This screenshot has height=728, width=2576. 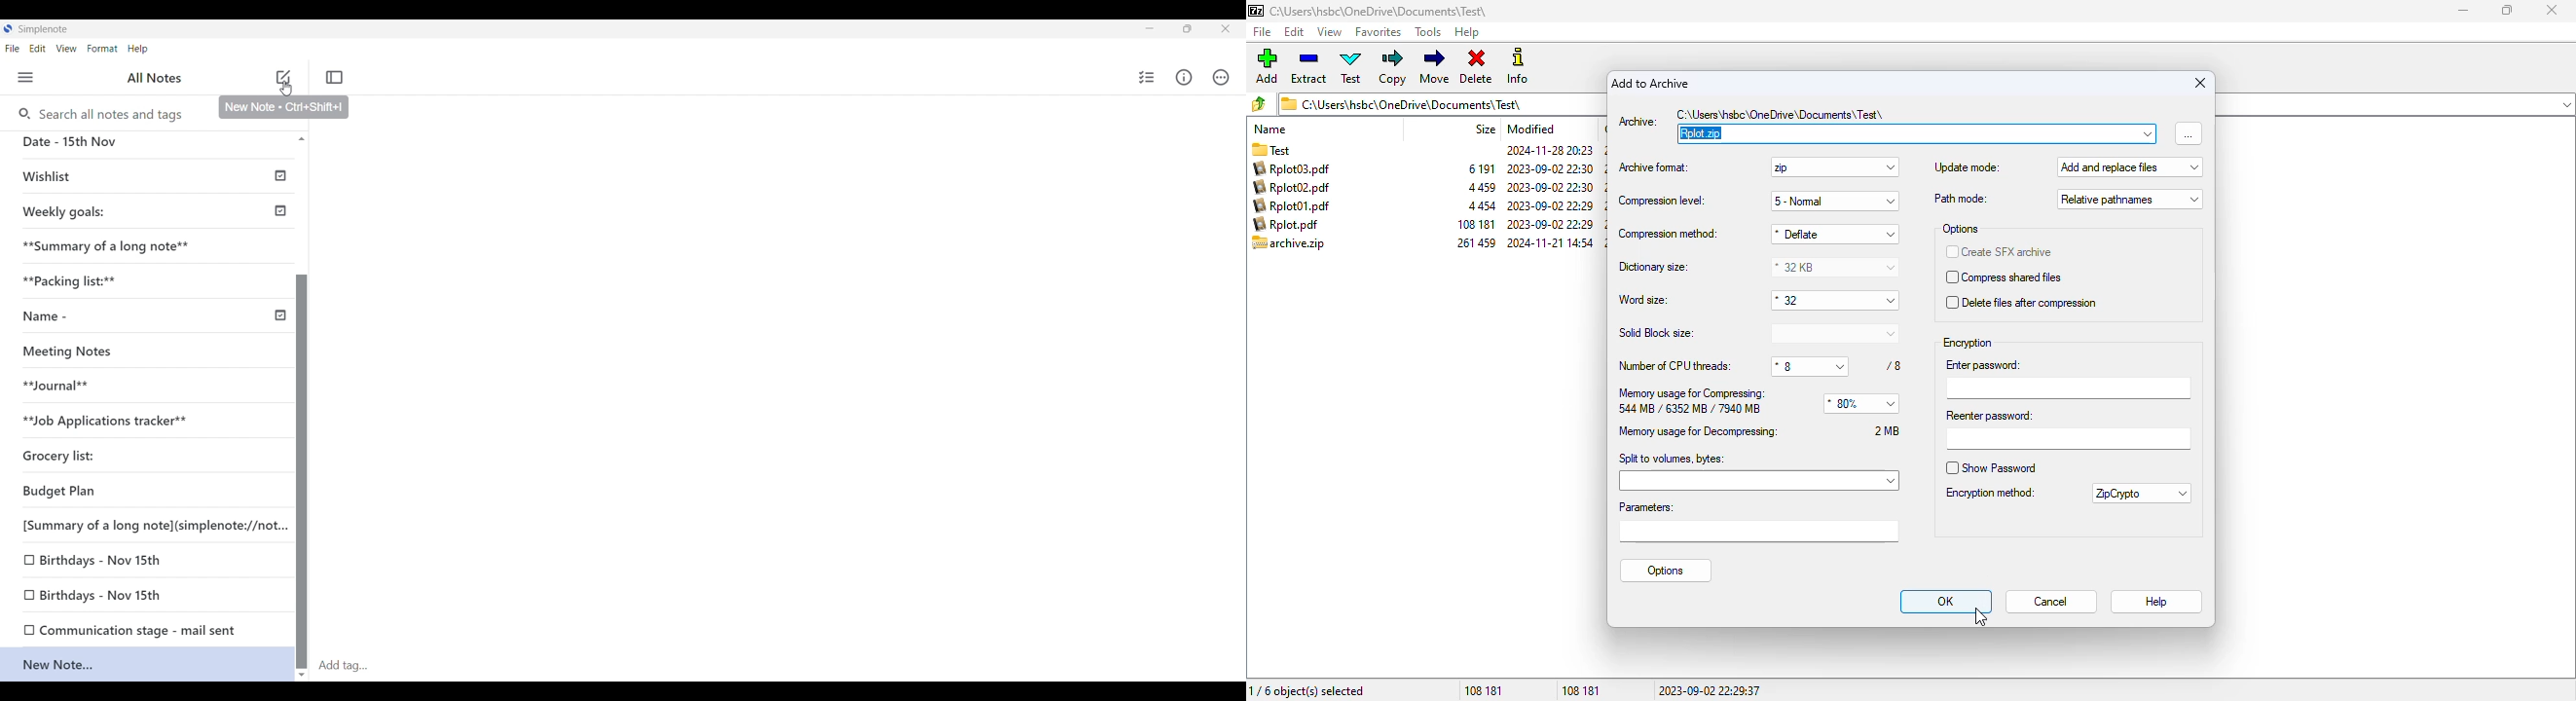 What do you see at coordinates (2148, 133) in the screenshot?
I see `dropdown` at bounding box center [2148, 133].